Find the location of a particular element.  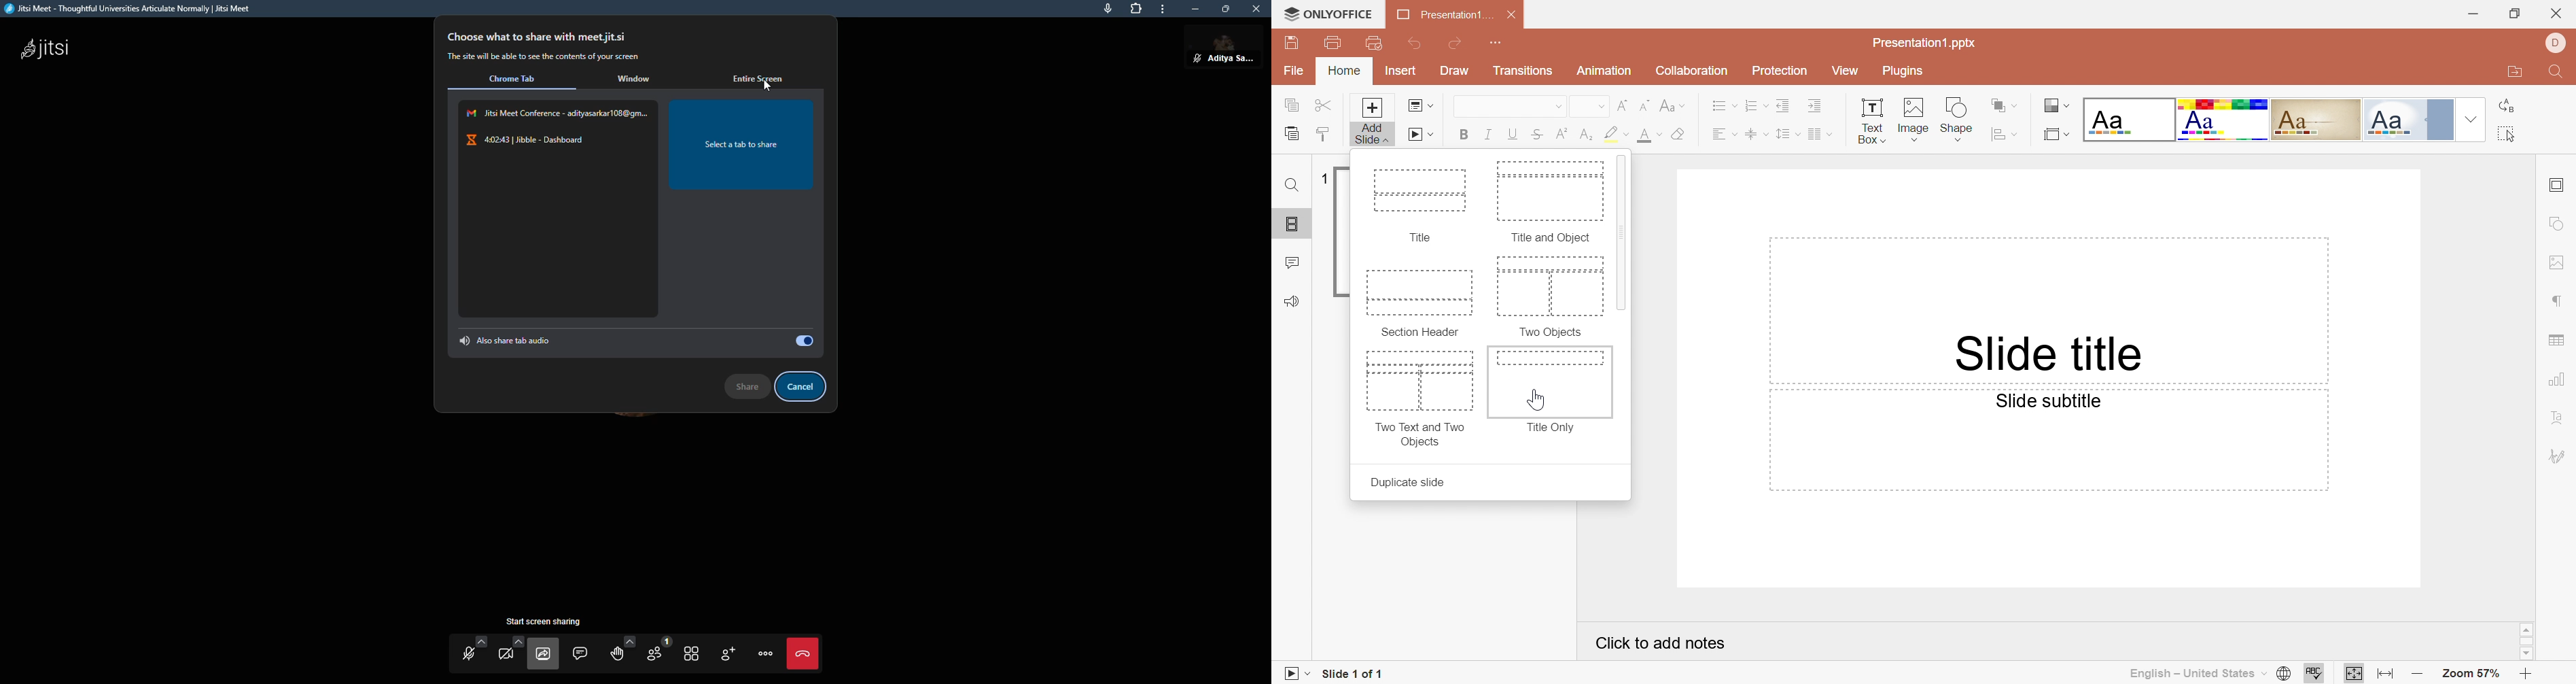

Zoom 57% is located at coordinates (2470, 673).